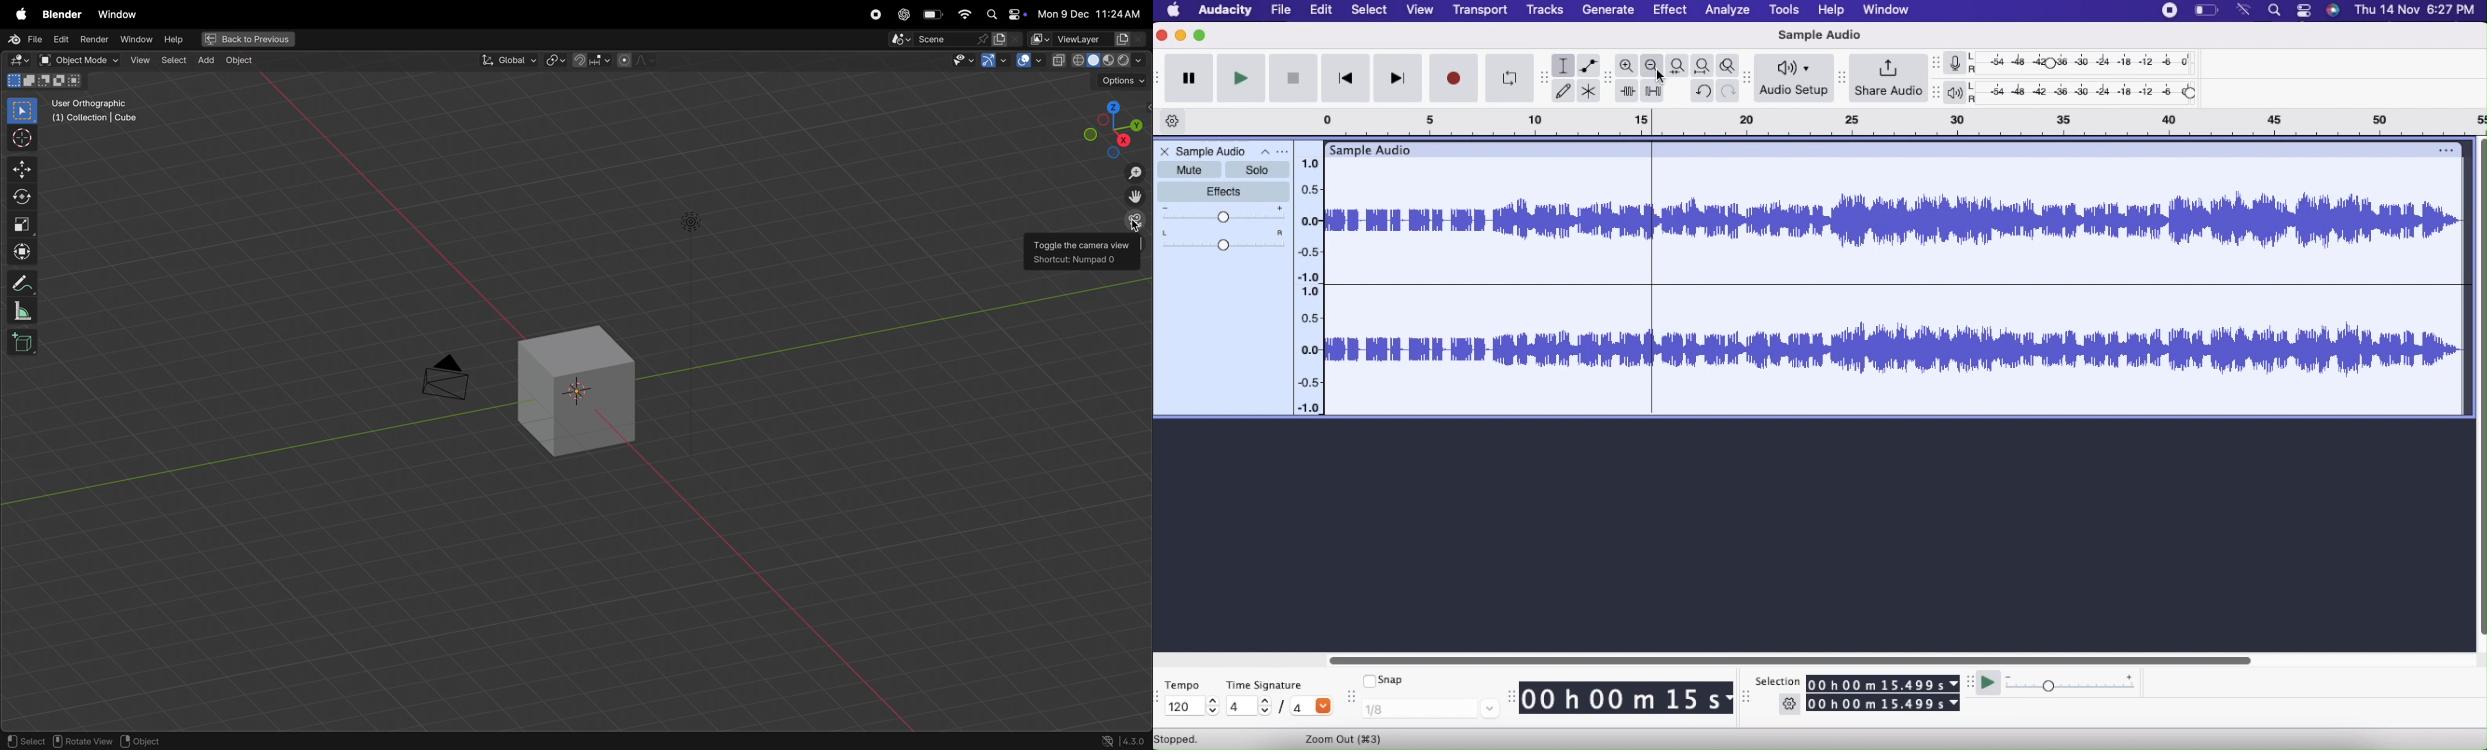 The width and height of the screenshot is (2492, 756). Describe the element at coordinates (1224, 243) in the screenshot. I see `Pan:Center` at that location.